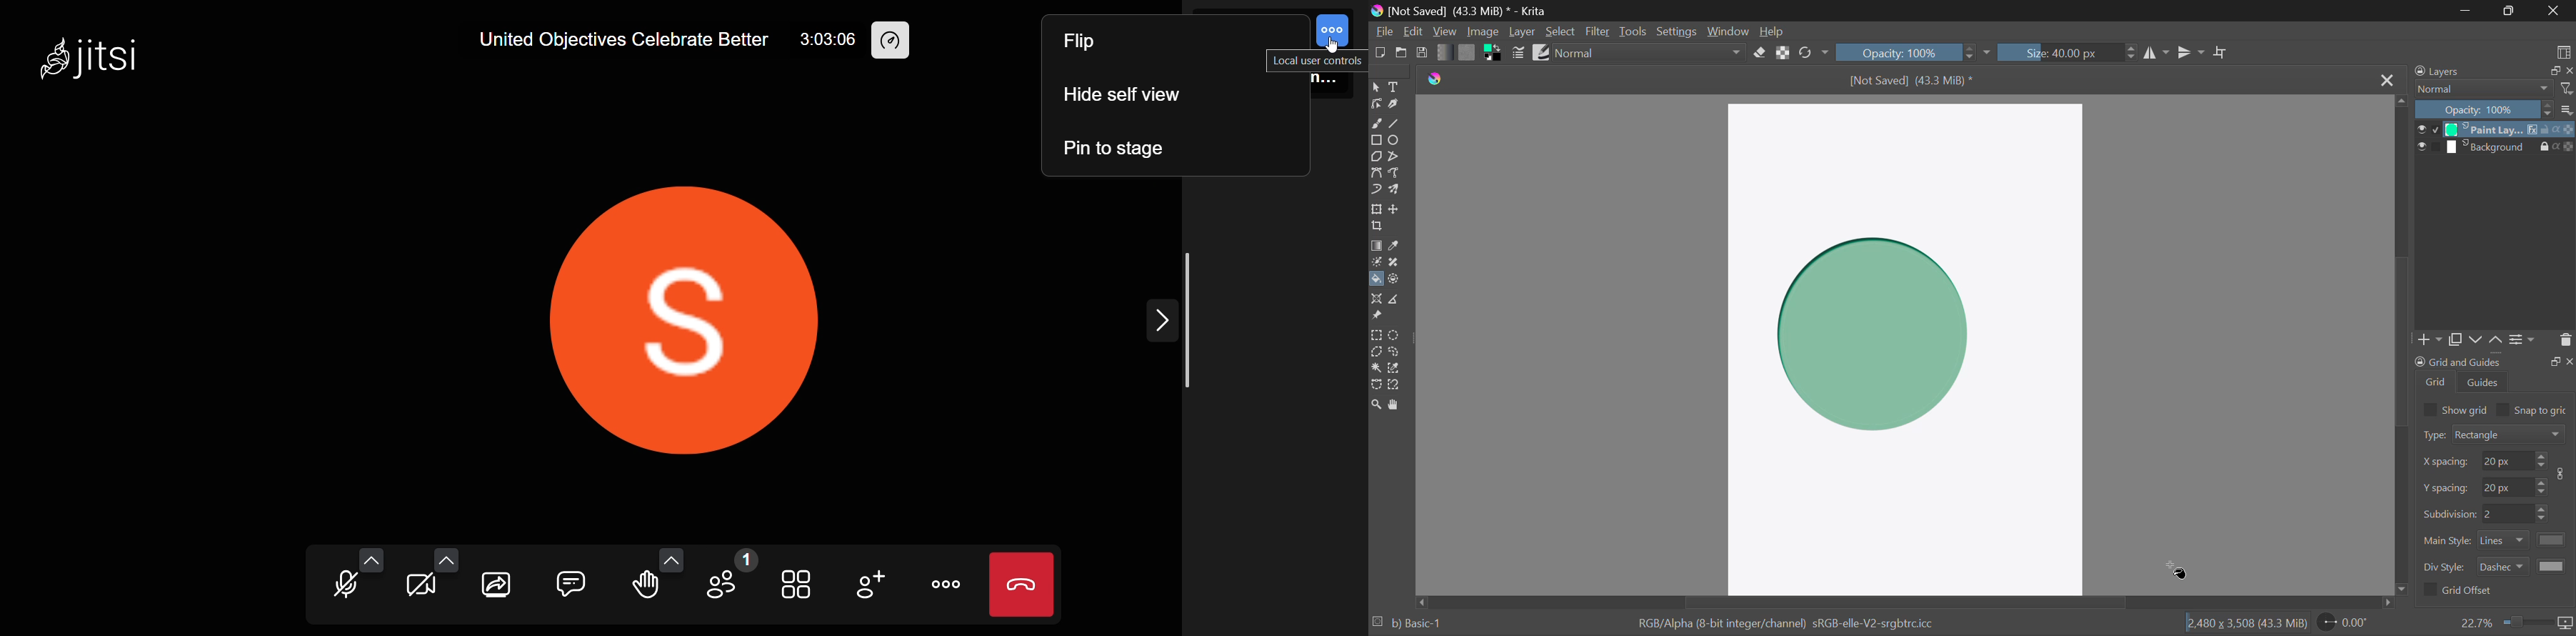 The height and width of the screenshot is (644, 2576). I want to click on Delete Layer, so click(2565, 343).